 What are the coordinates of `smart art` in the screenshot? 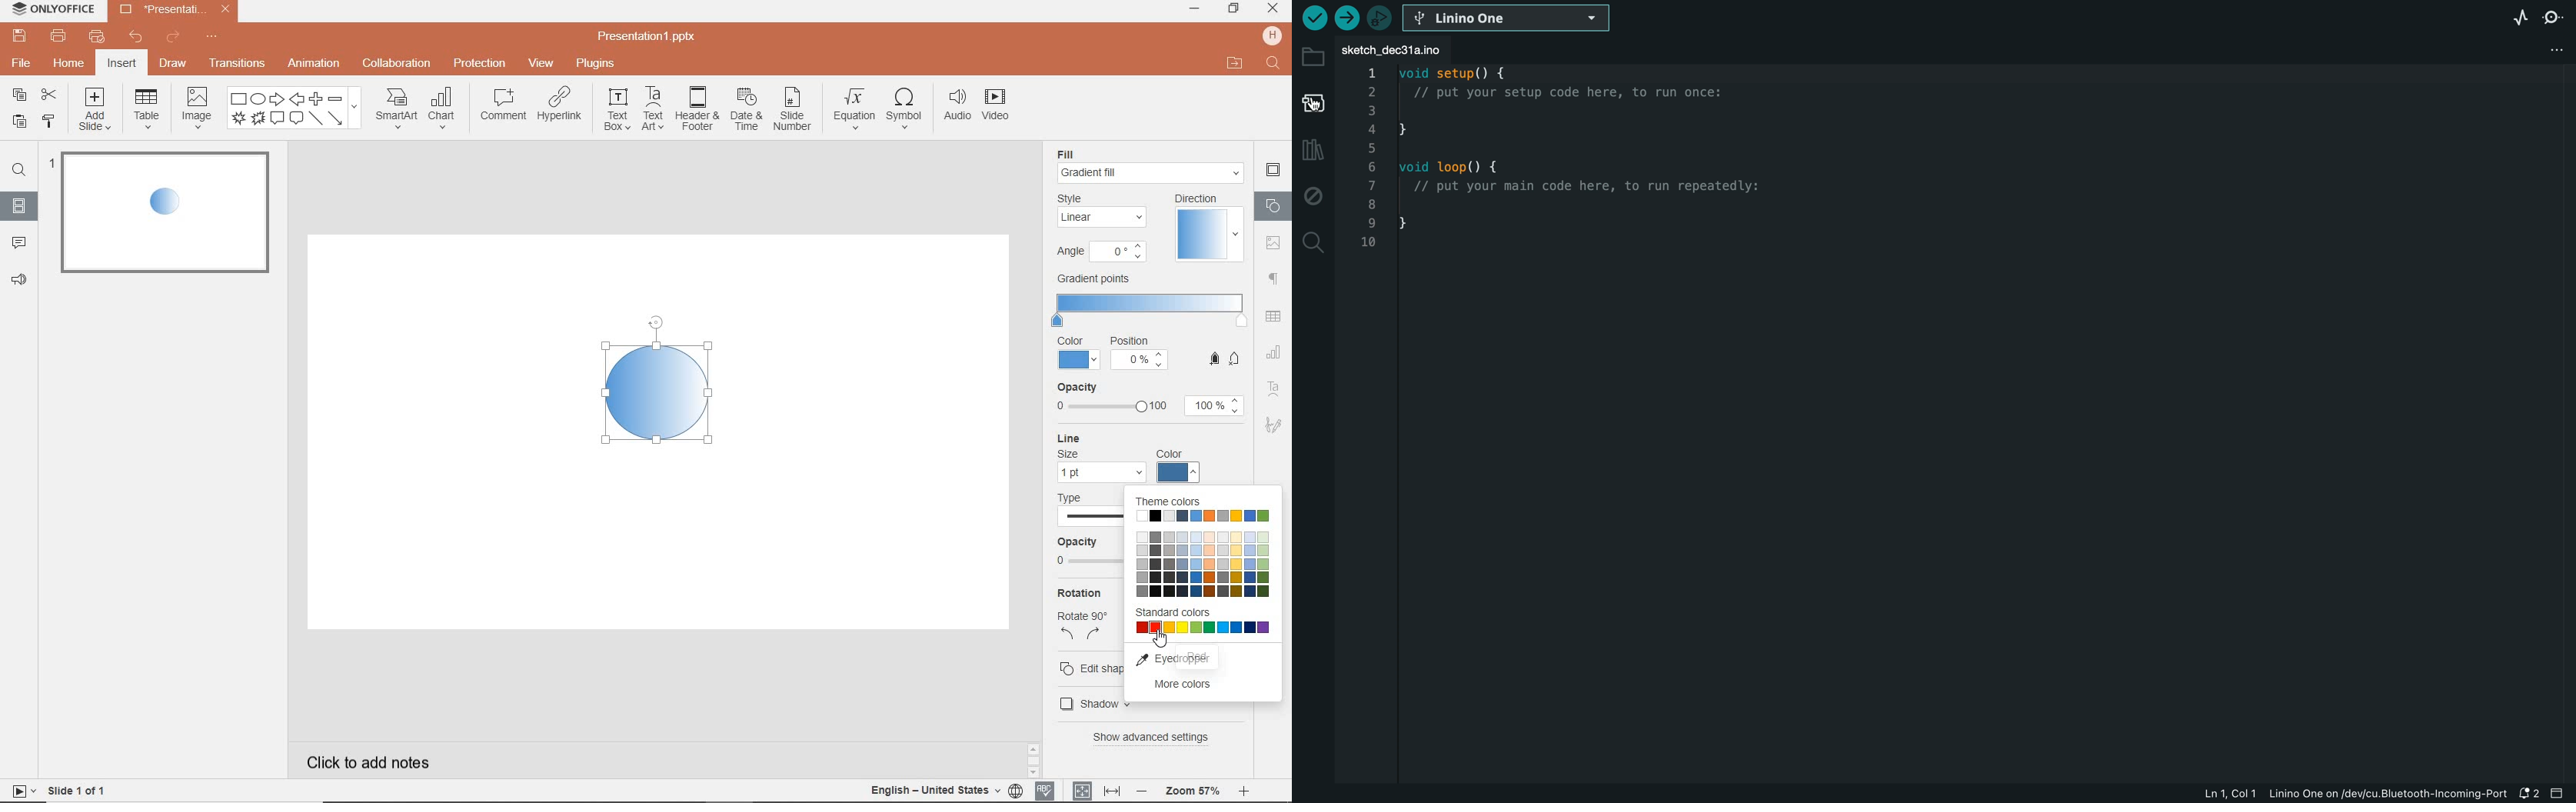 It's located at (396, 109).